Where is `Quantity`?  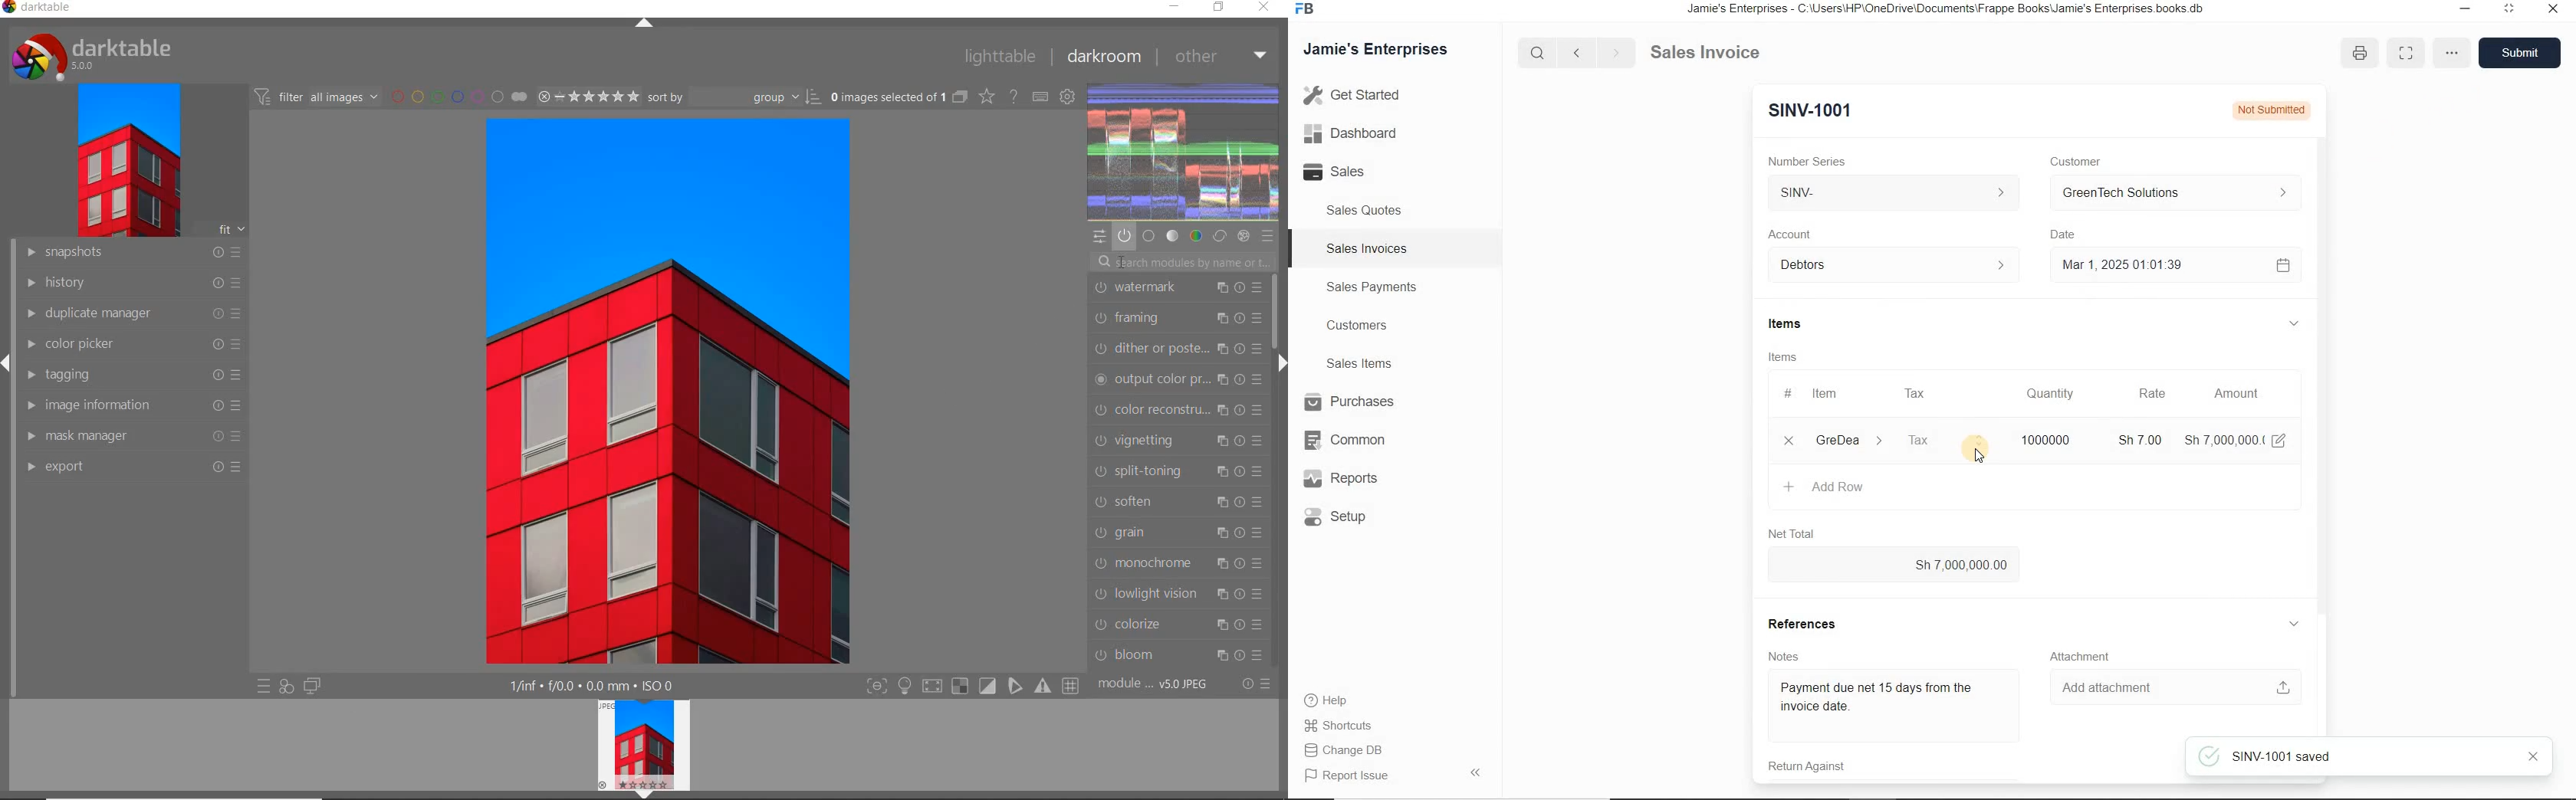
Quantity is located at coordinates (2050, 394).